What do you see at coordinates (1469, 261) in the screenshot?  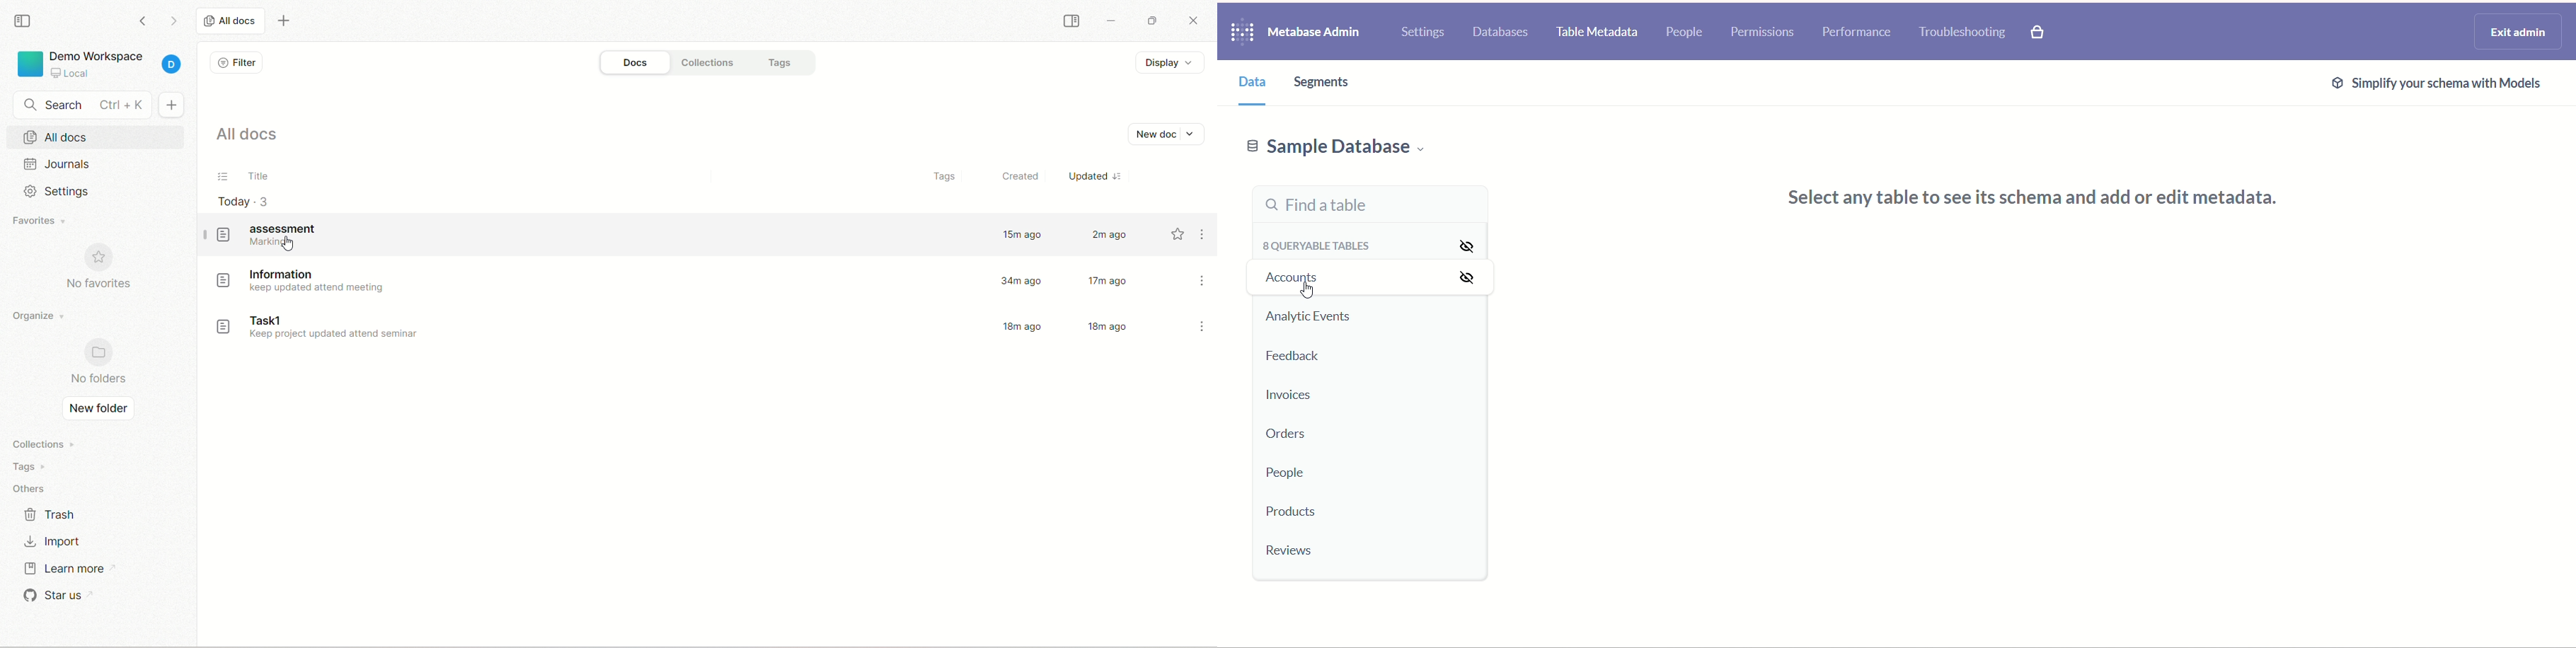 I see `visibility` at bounding box center [1469, 261].